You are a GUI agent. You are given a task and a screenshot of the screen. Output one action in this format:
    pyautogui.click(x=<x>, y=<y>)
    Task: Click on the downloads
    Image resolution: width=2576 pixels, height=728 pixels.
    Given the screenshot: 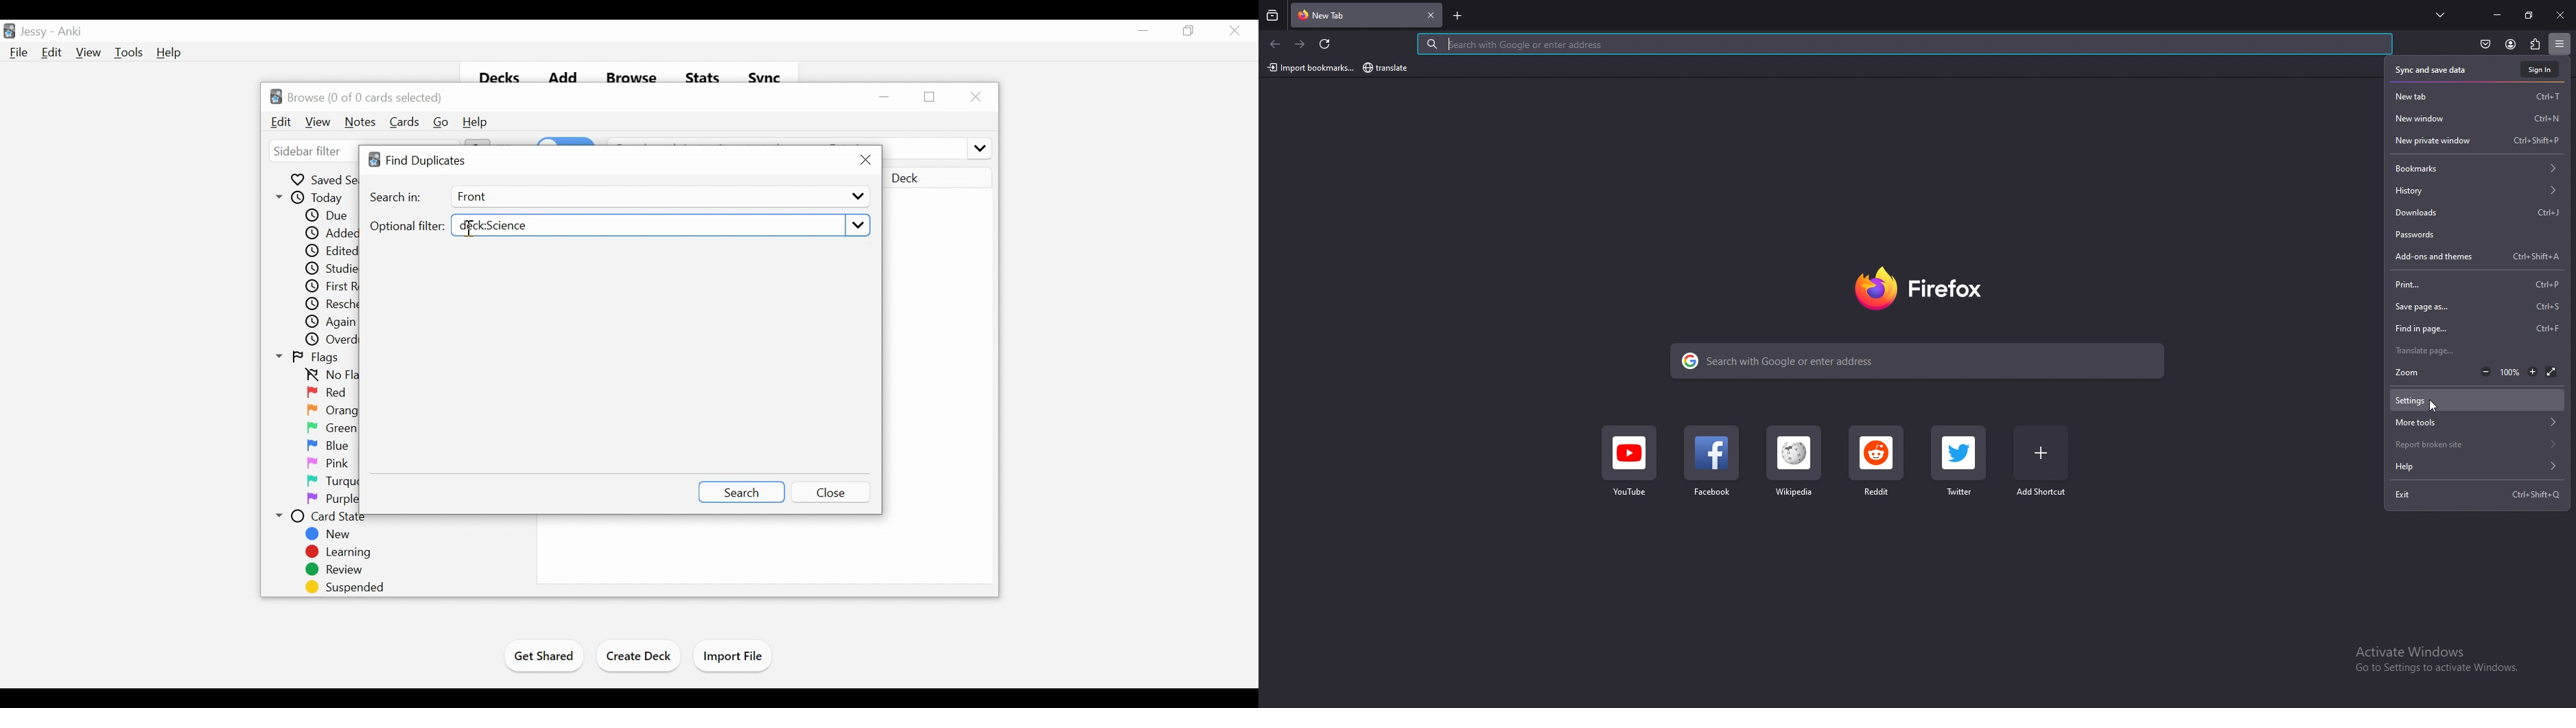 What is the action you would take?
    pyautogui.click(x=2478, y=213)
    